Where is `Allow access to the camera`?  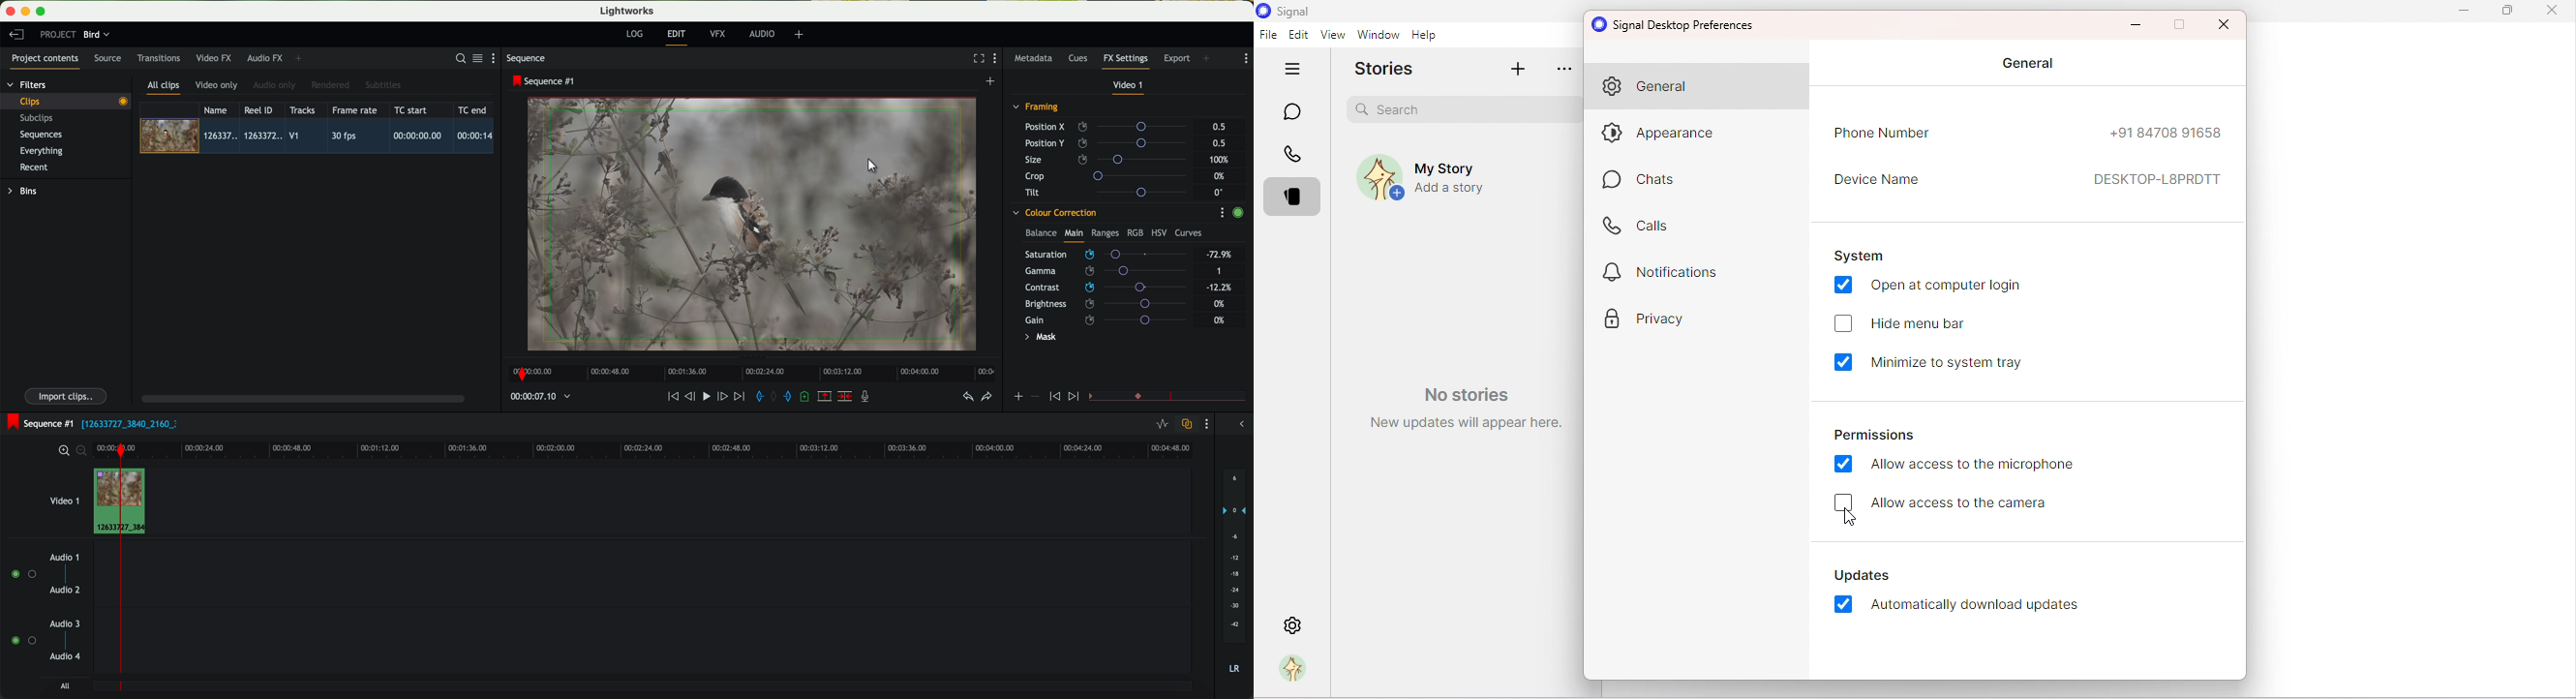 Allow access to the camera is located at coordinates (1946, 505).